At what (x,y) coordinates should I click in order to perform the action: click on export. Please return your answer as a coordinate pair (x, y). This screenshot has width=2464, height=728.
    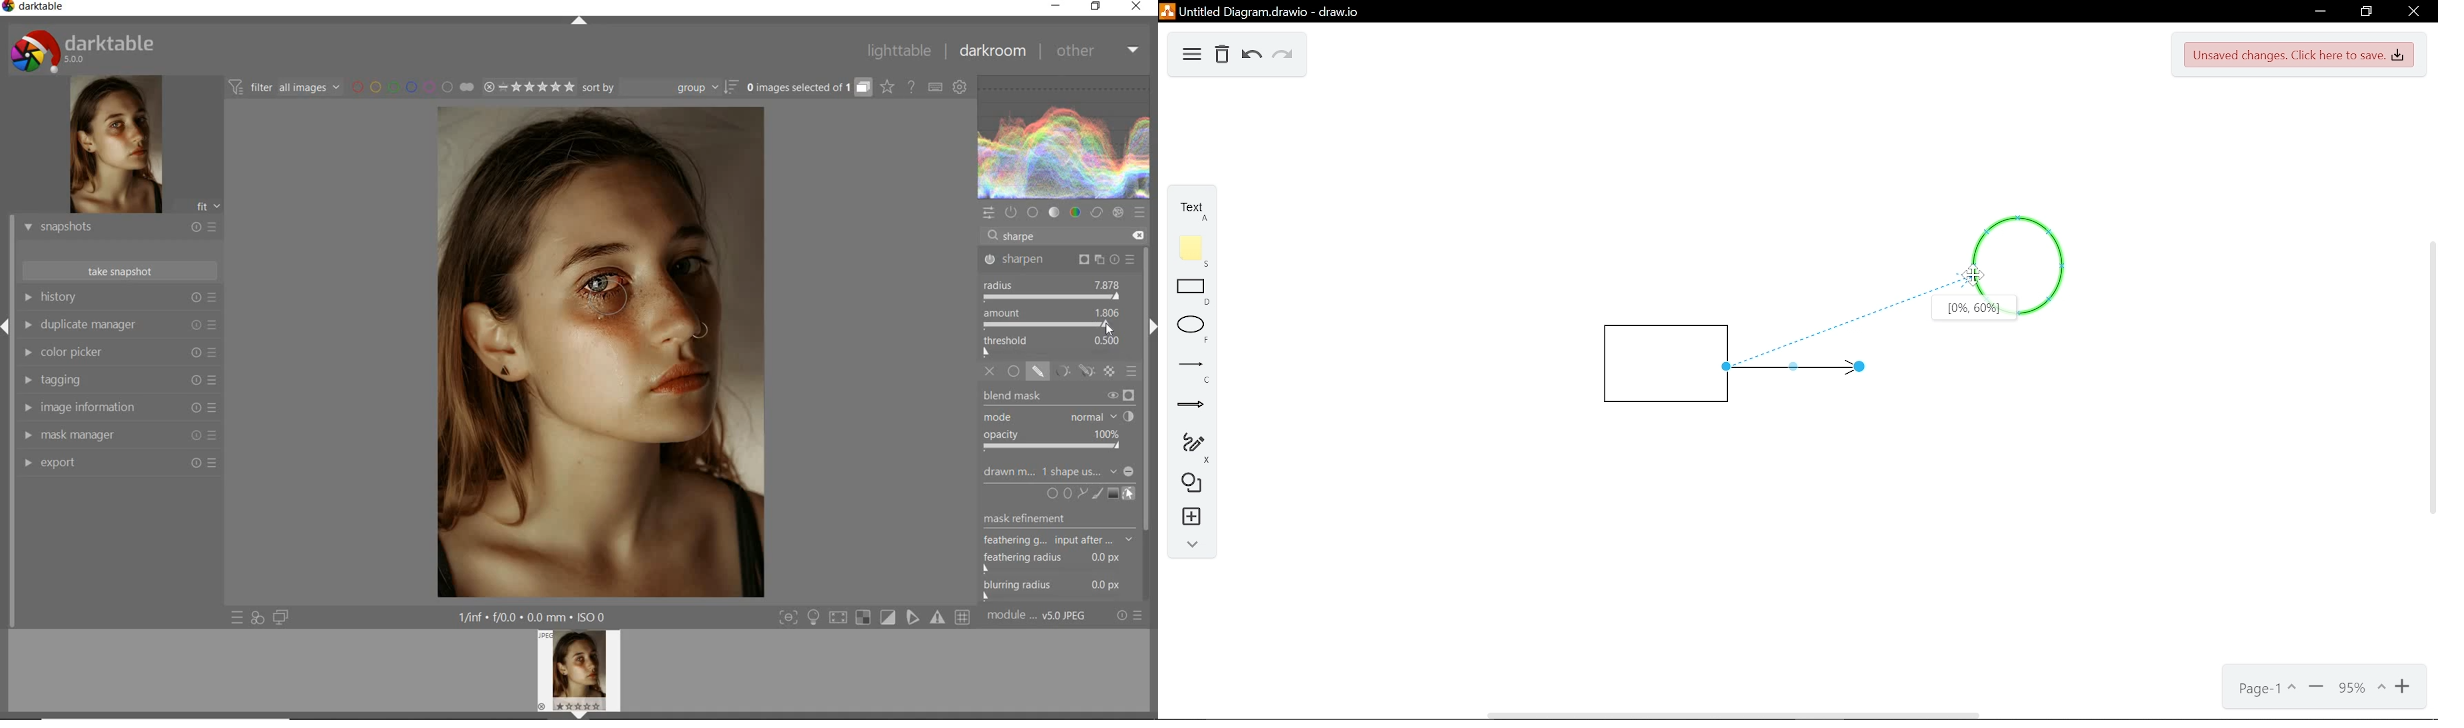
    Looking at the image, I should click on (119, 464).